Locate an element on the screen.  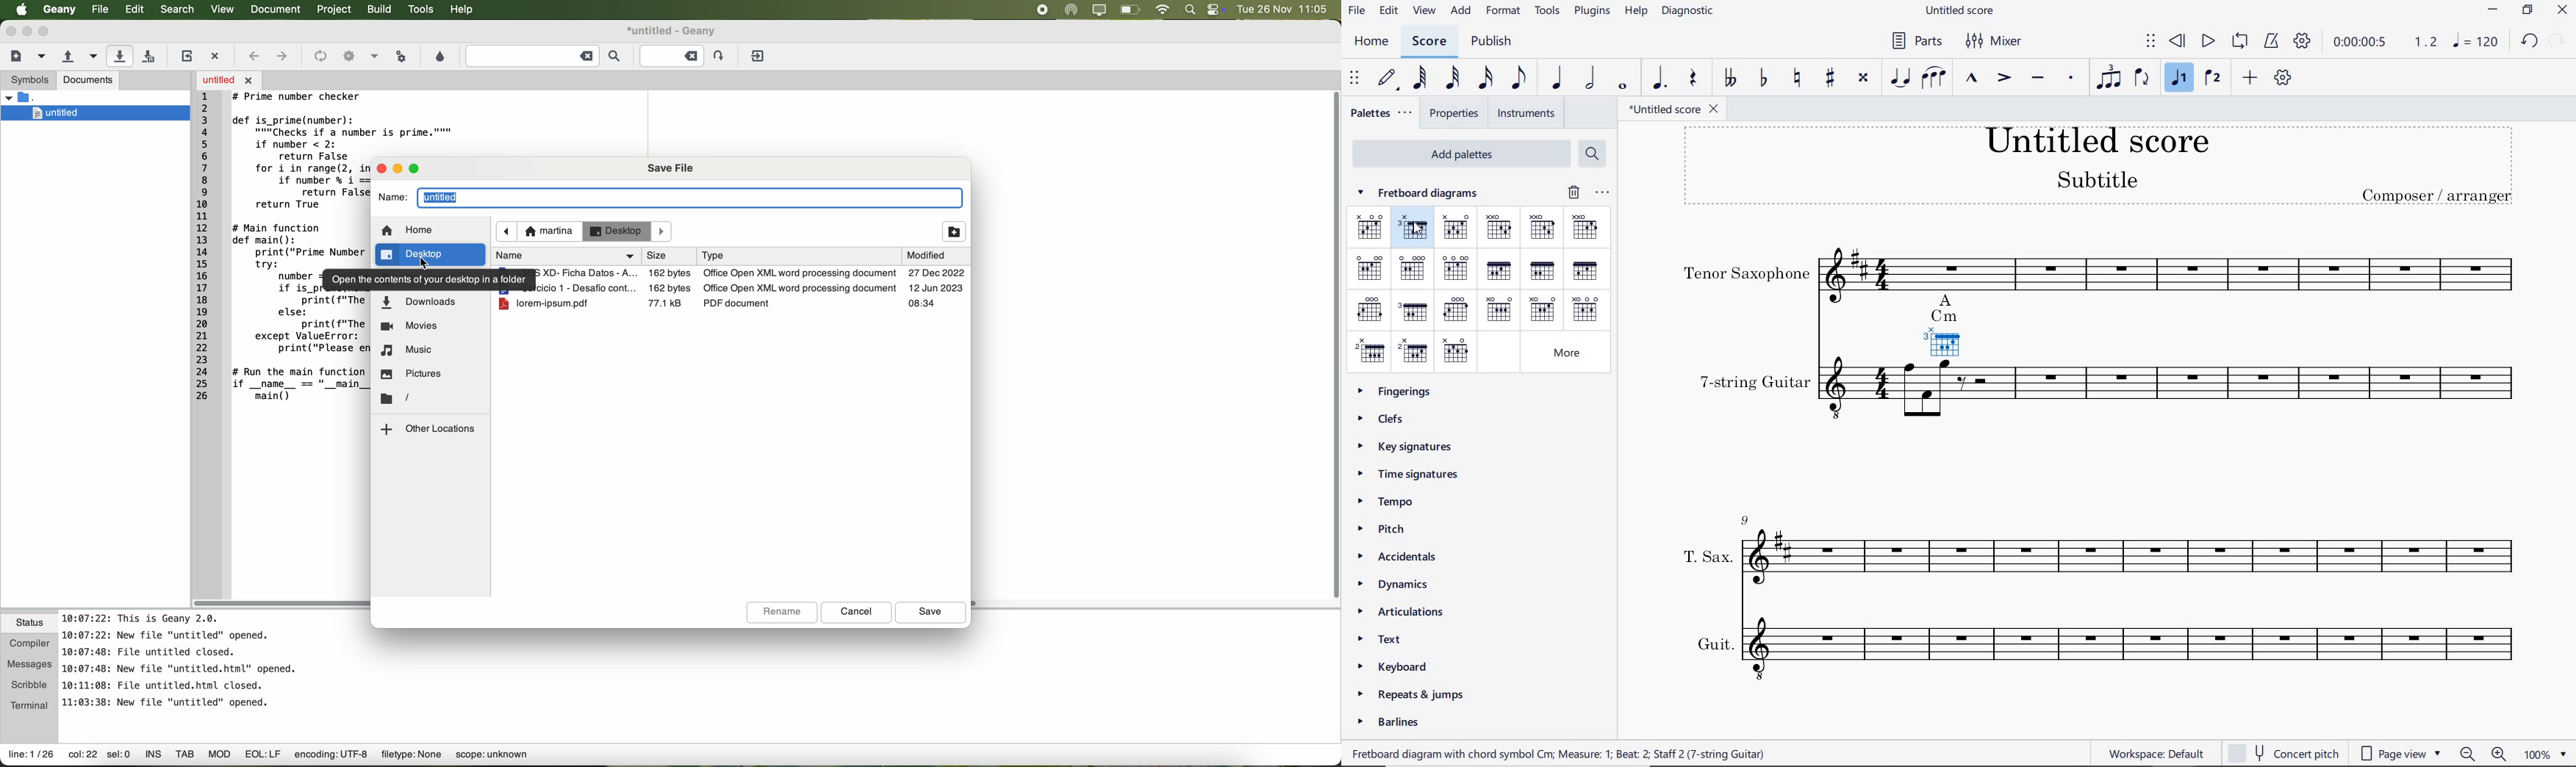
VOICE 1 is located at coordinates (2178, 79).